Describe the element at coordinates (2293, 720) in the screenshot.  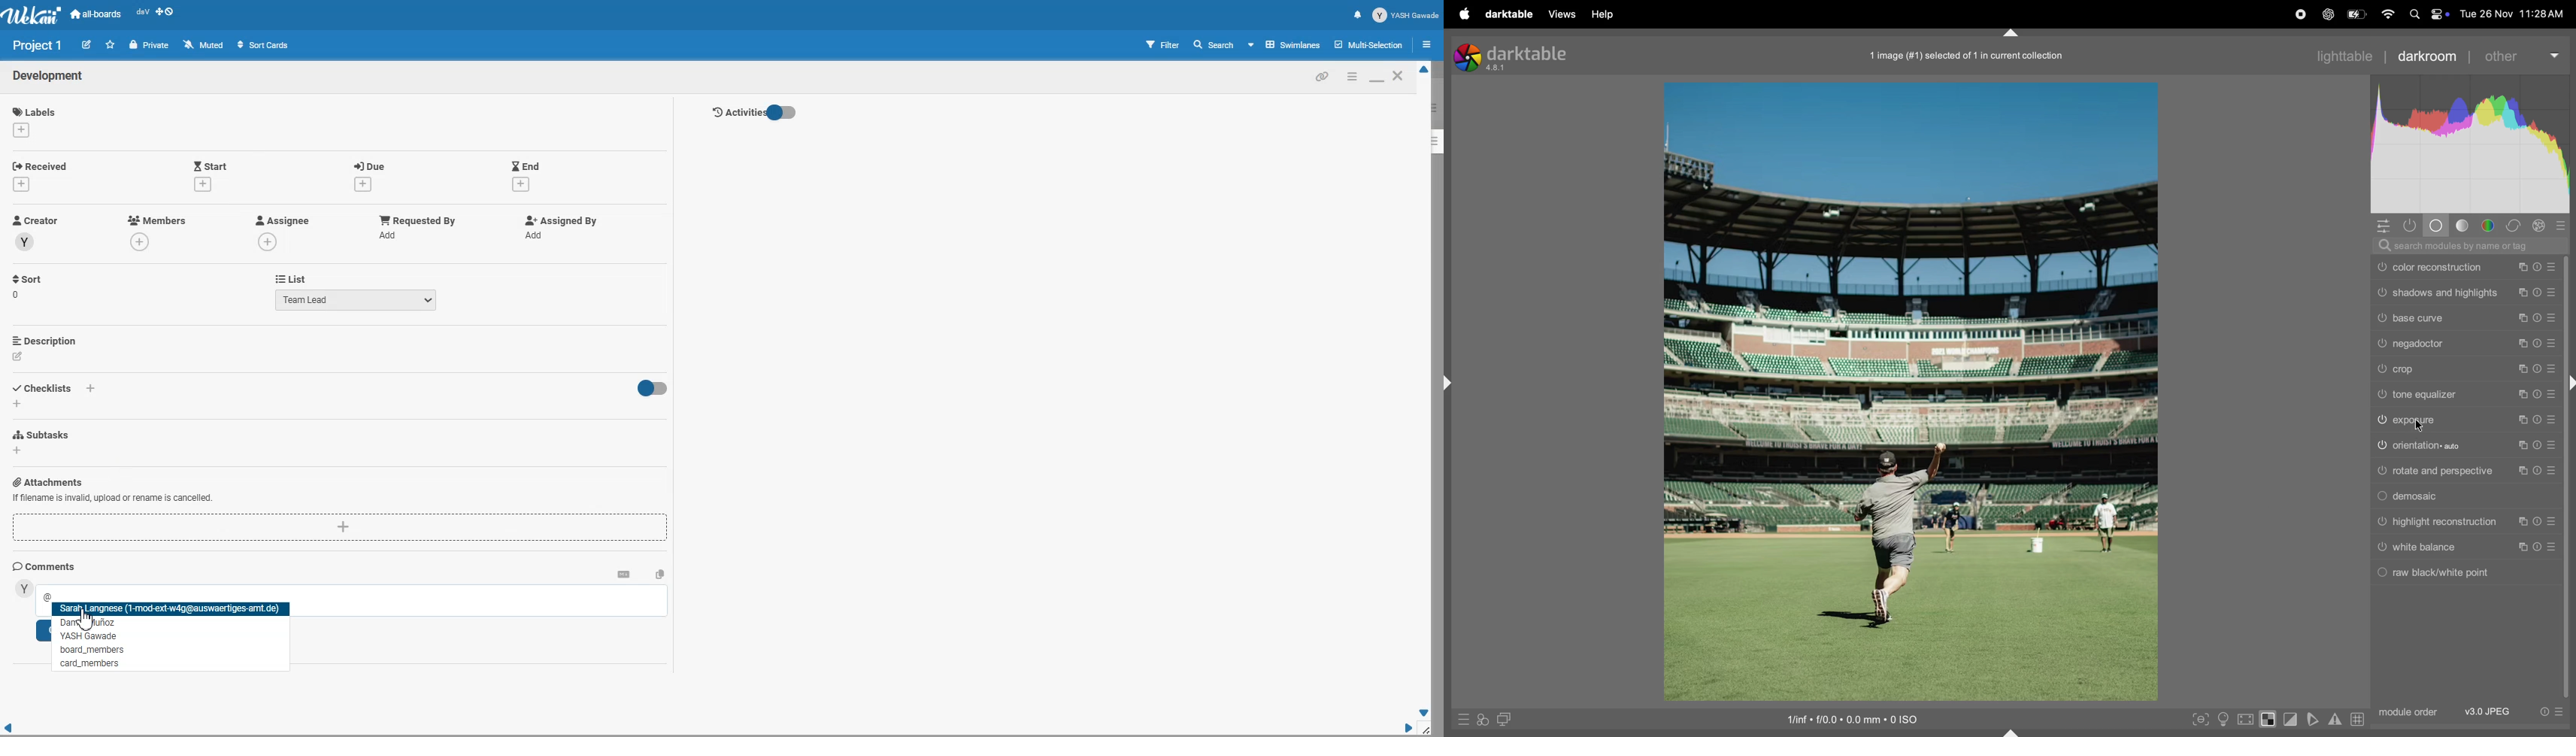
I see `toggle clipping indication` at that location.